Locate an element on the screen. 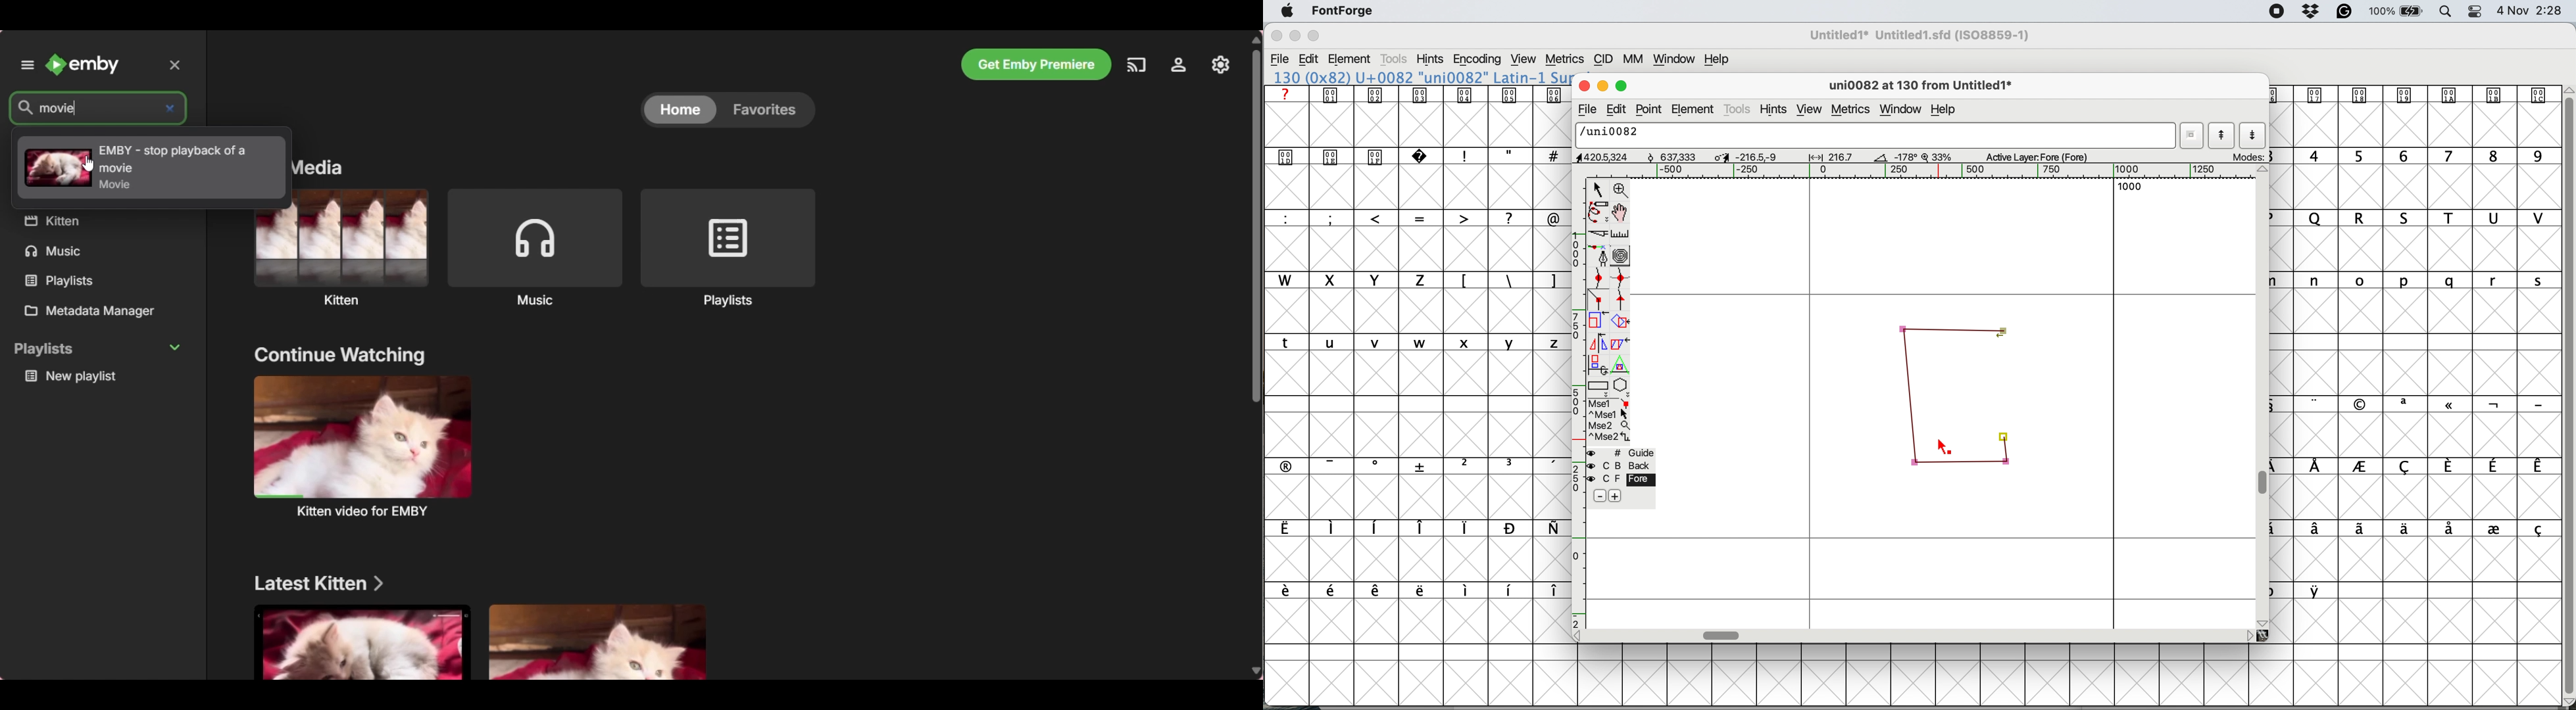 The height and width of the screenshot is (728, 2576). rotate the selection is located at coordinates (1621, 323).